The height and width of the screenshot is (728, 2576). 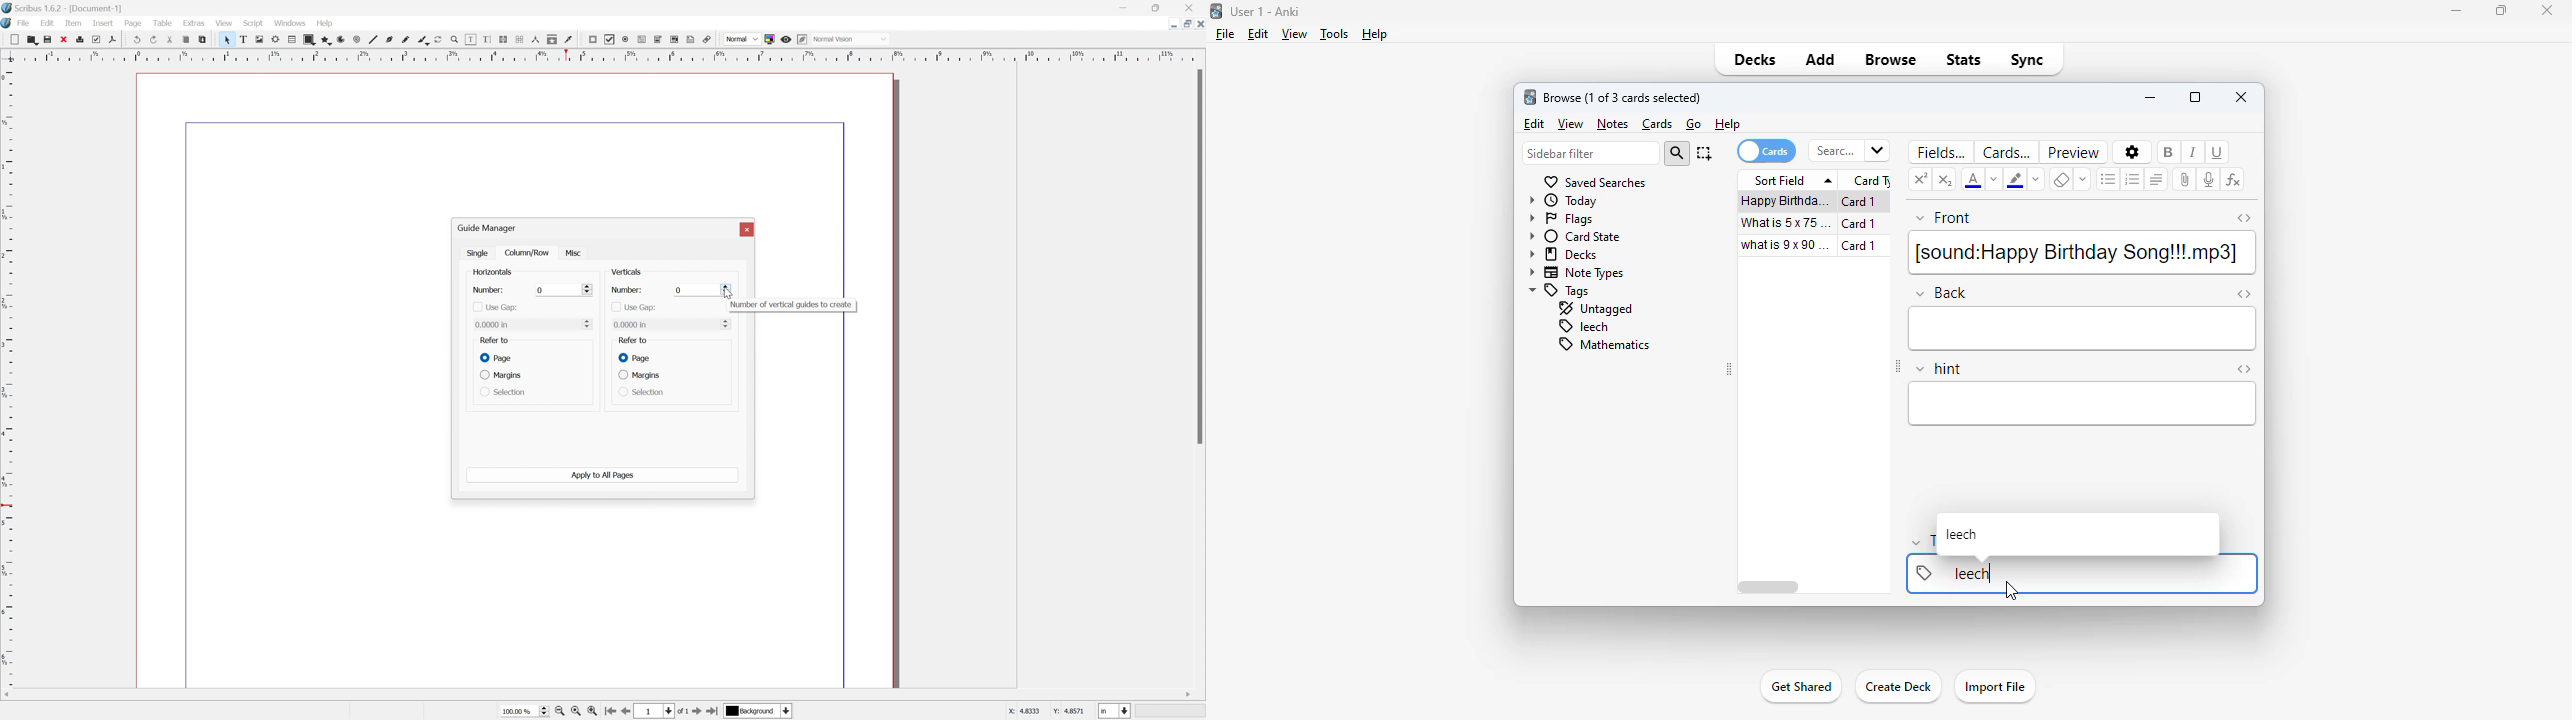 I want to click on rotate item, so click(x=438, y=39).